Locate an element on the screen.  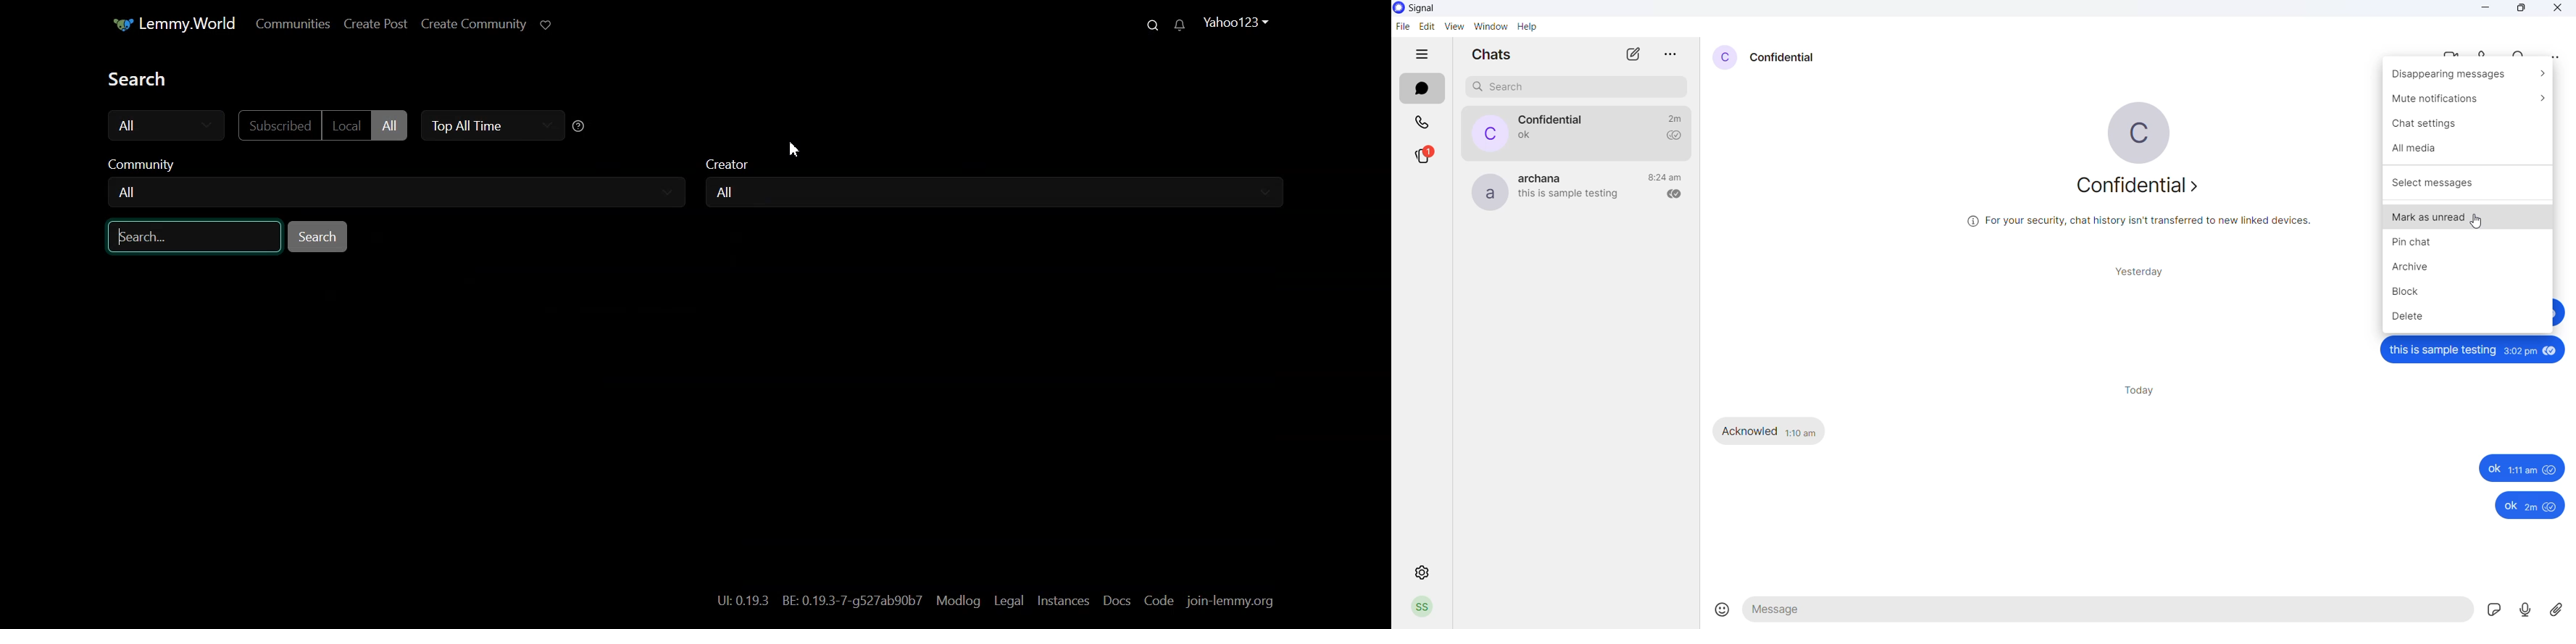
calls is located at coordinates (1423, 121).